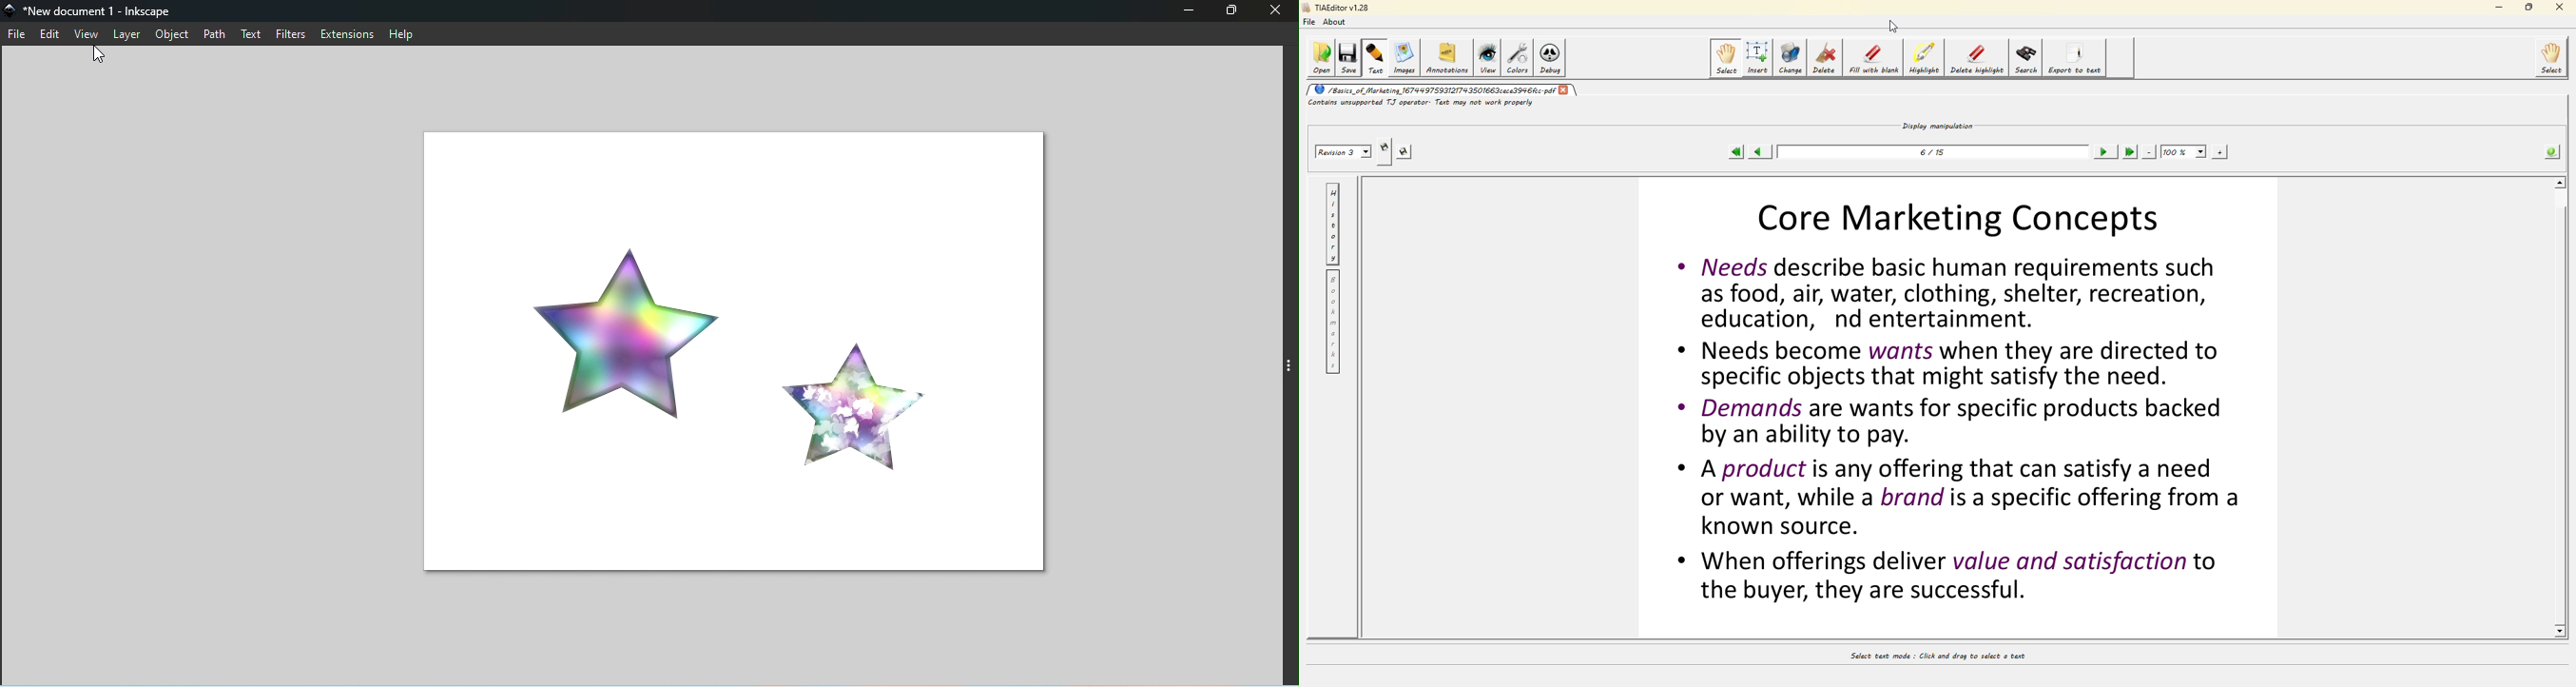 This screenshot has width=2576, height=700. What do you see at coordinates (17, 34) in the screenshot?
I see `File` at bounding box center [17, 34].